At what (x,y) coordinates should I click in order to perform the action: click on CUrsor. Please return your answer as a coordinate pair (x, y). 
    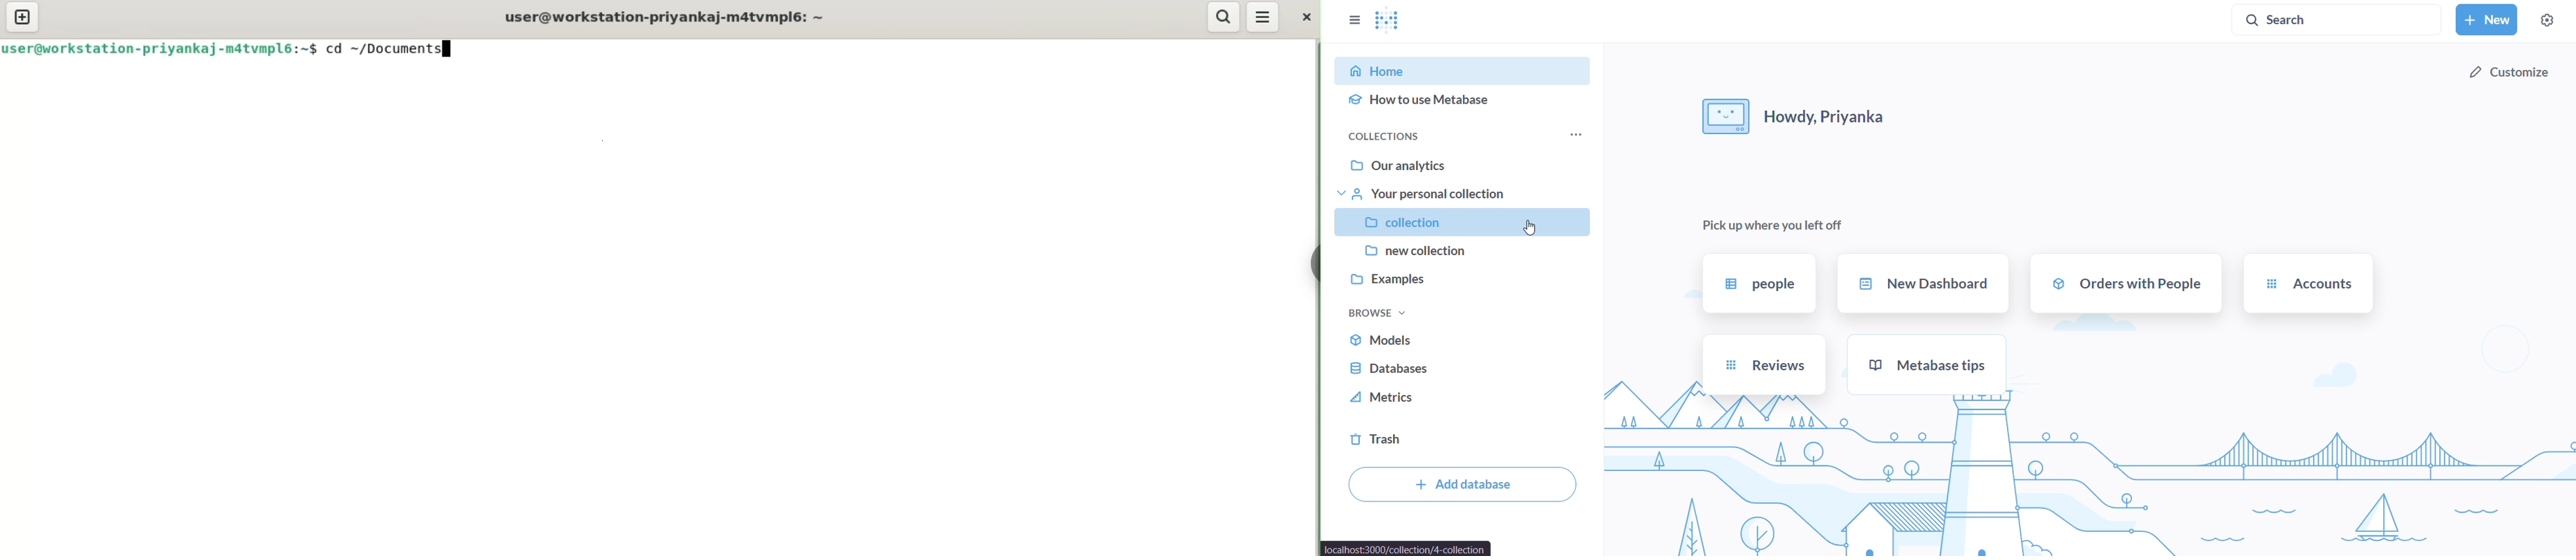
    Looking at the image, I should click on (1532, 228).